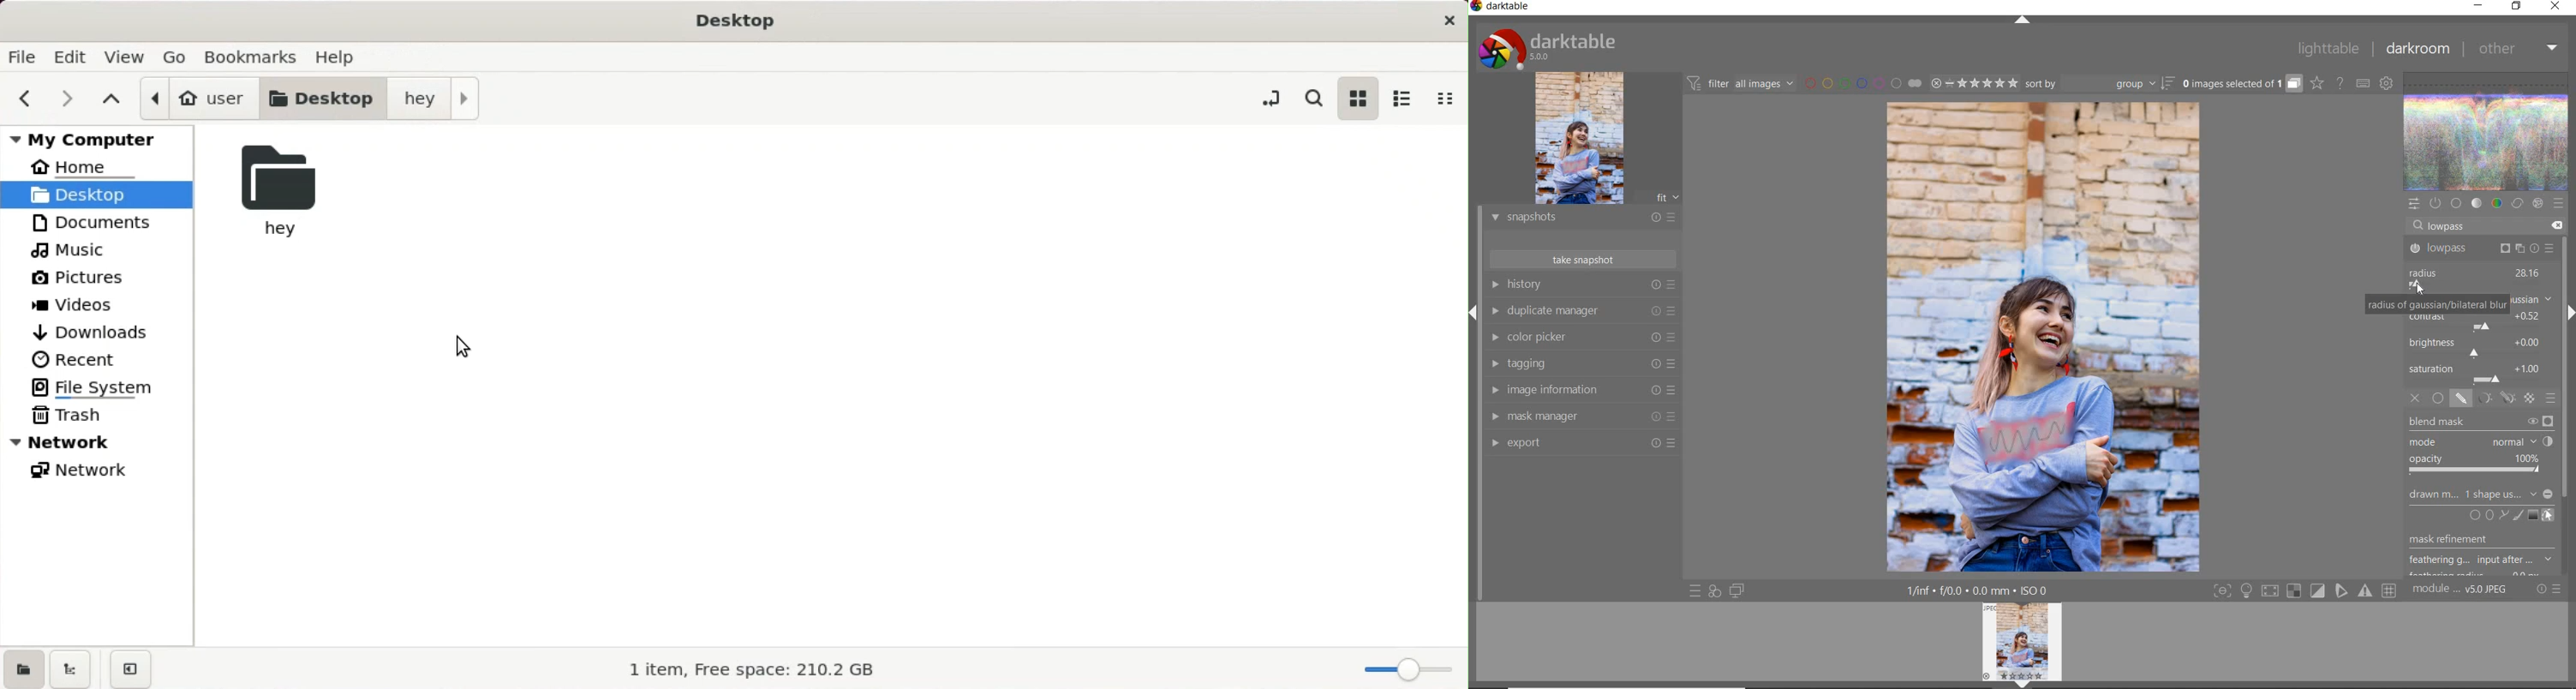  Describe the element at coordinates (1269, 99) in the screenshot. I see `toggle loaction entry` at that location.